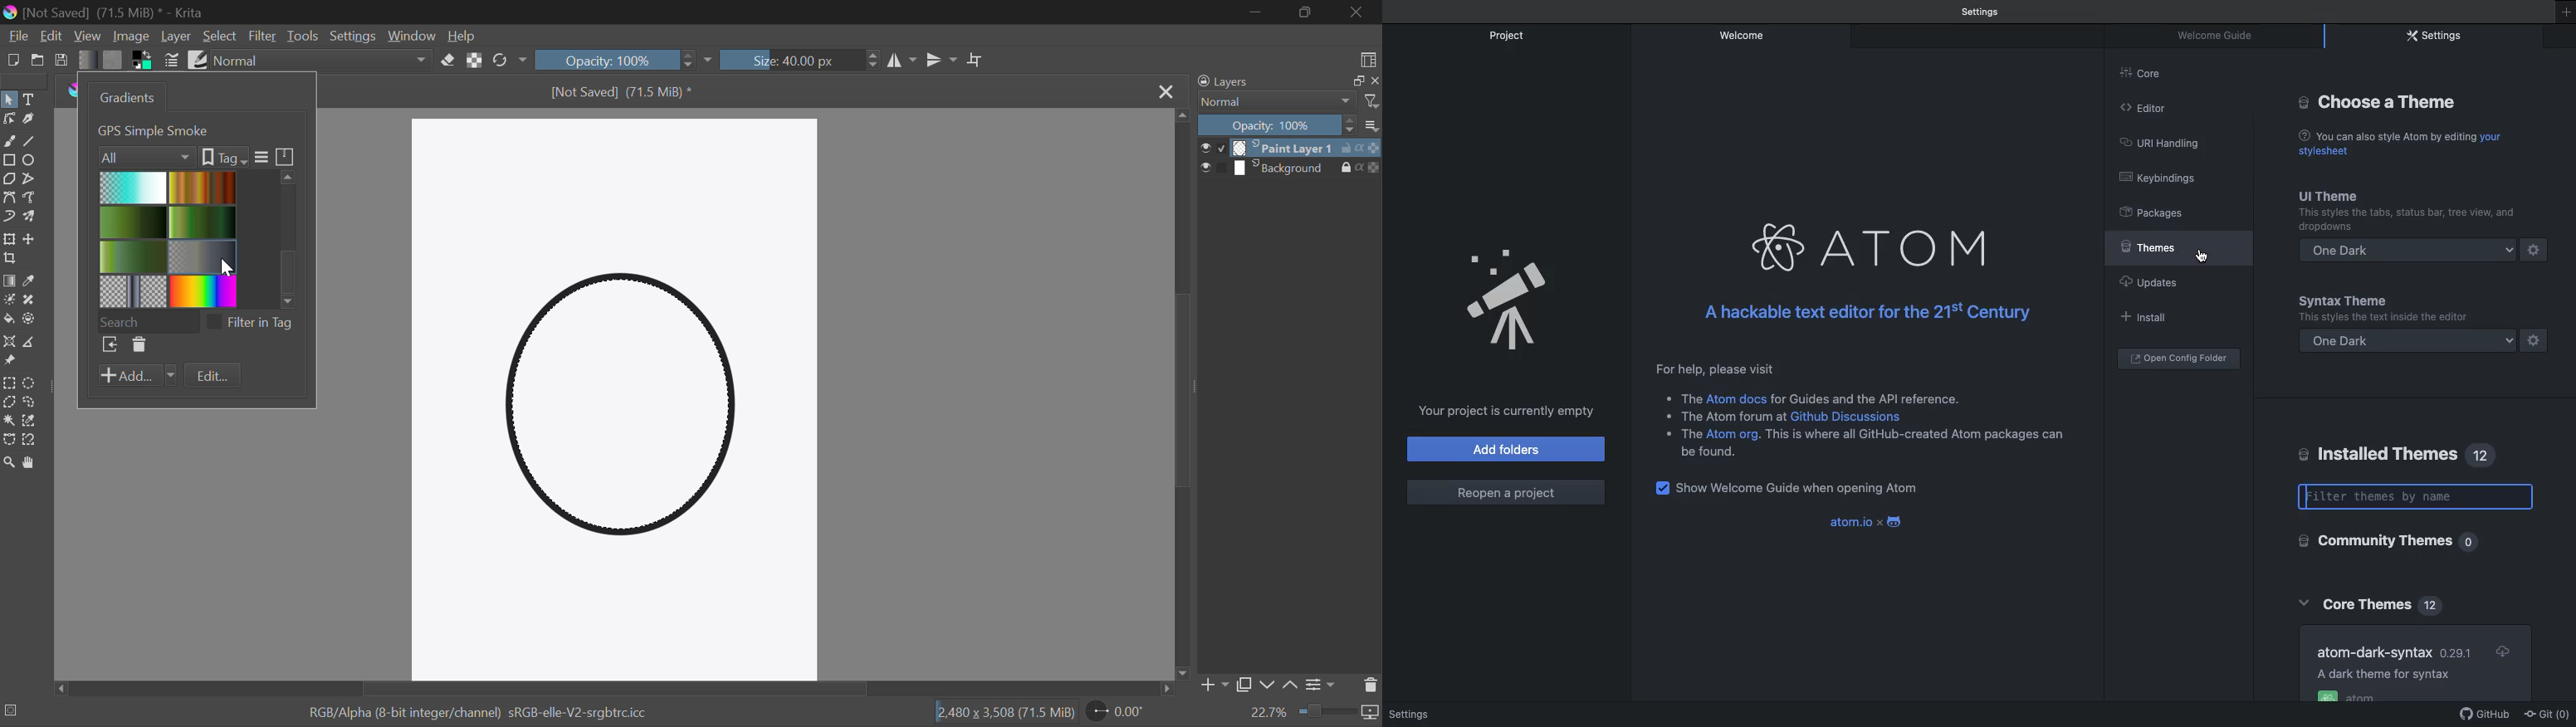 This screenshot has height=728, width=2576. I want to click on Gradients, so click(129, 97).